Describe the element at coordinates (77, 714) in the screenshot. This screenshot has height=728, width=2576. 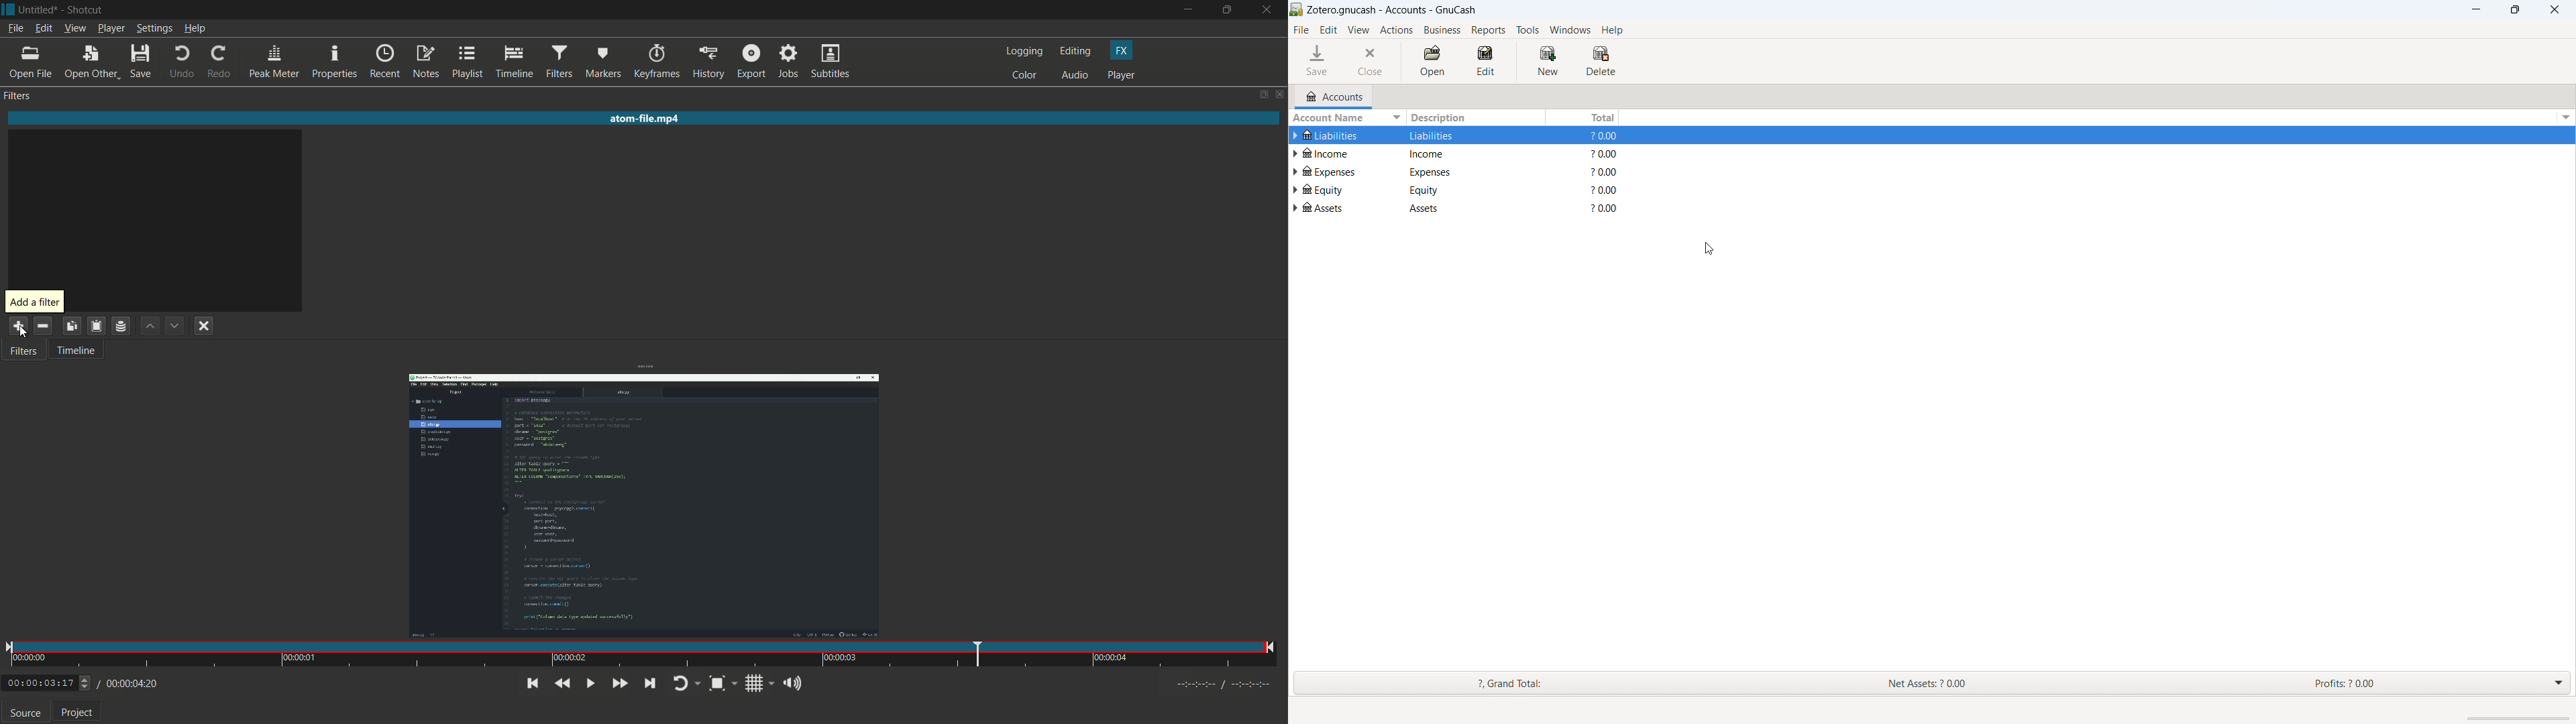
I see `project` at that location.